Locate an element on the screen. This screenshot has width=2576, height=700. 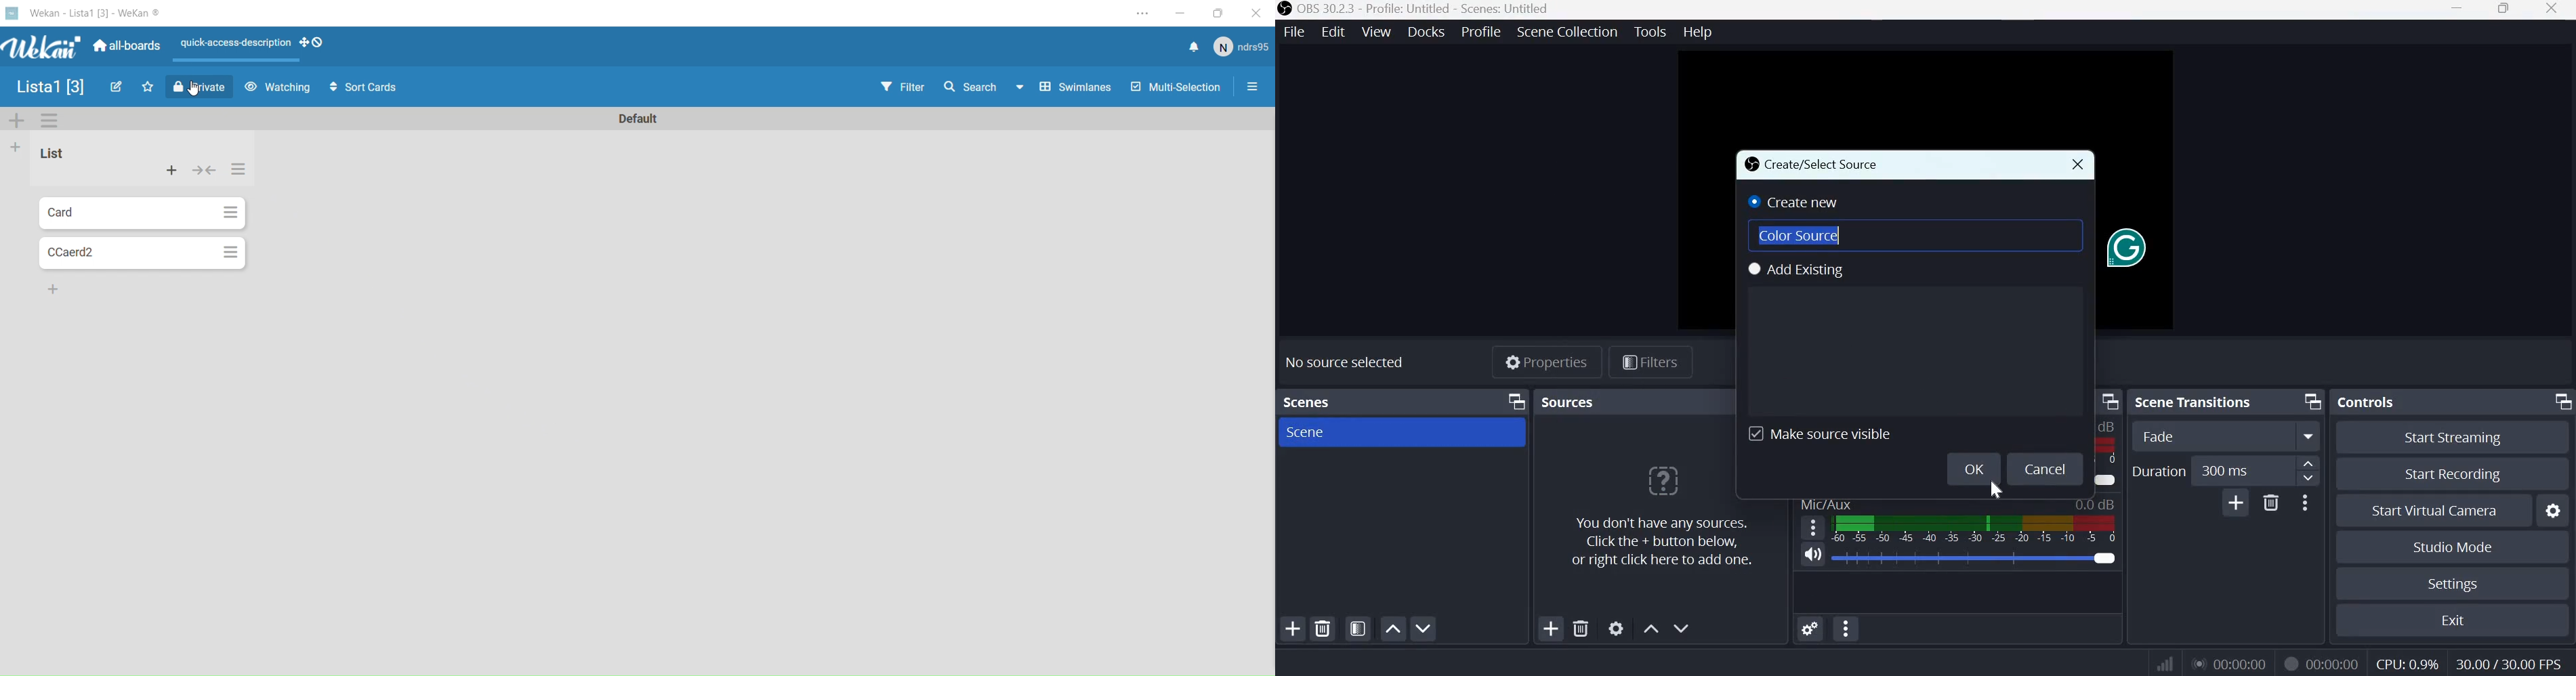
Dock Options icon is located at coordinates (2560, 400).